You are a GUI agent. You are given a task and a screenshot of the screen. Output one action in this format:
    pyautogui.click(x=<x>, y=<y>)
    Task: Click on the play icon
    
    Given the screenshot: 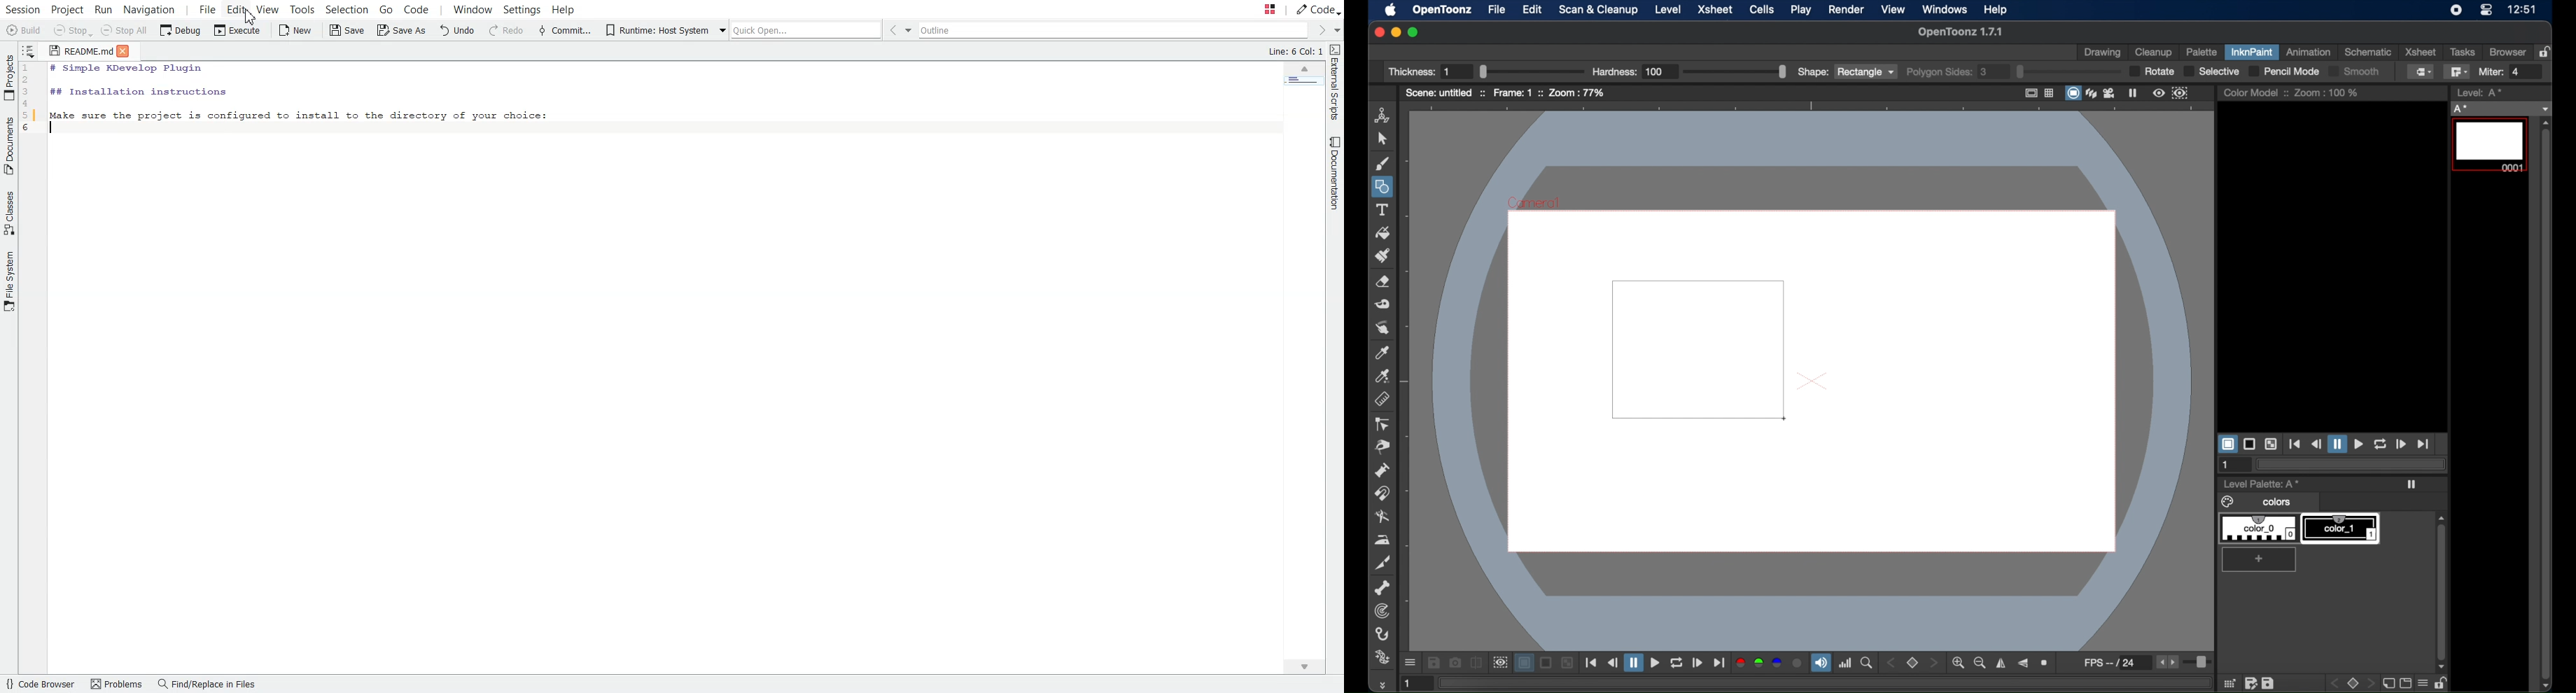 What is the action you would take?
    pyautogui.click(x=2411, y=484)
    